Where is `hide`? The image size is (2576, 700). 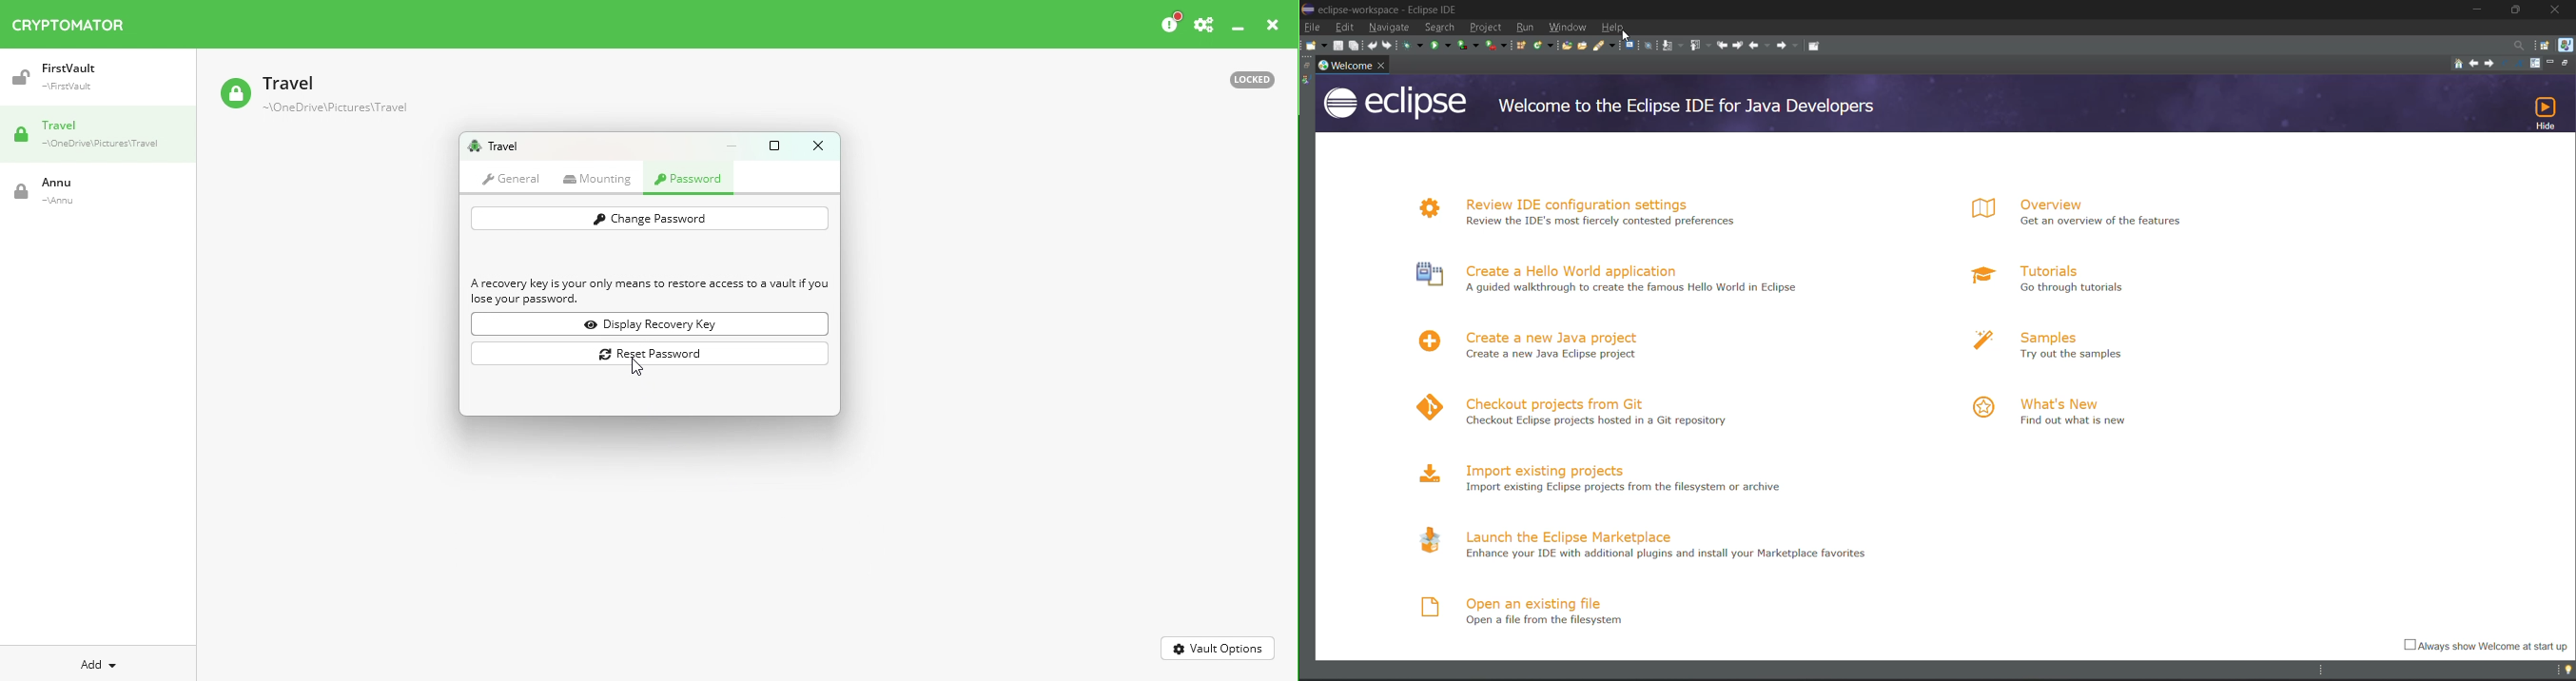
hide is located at coordinates (2543, 112).